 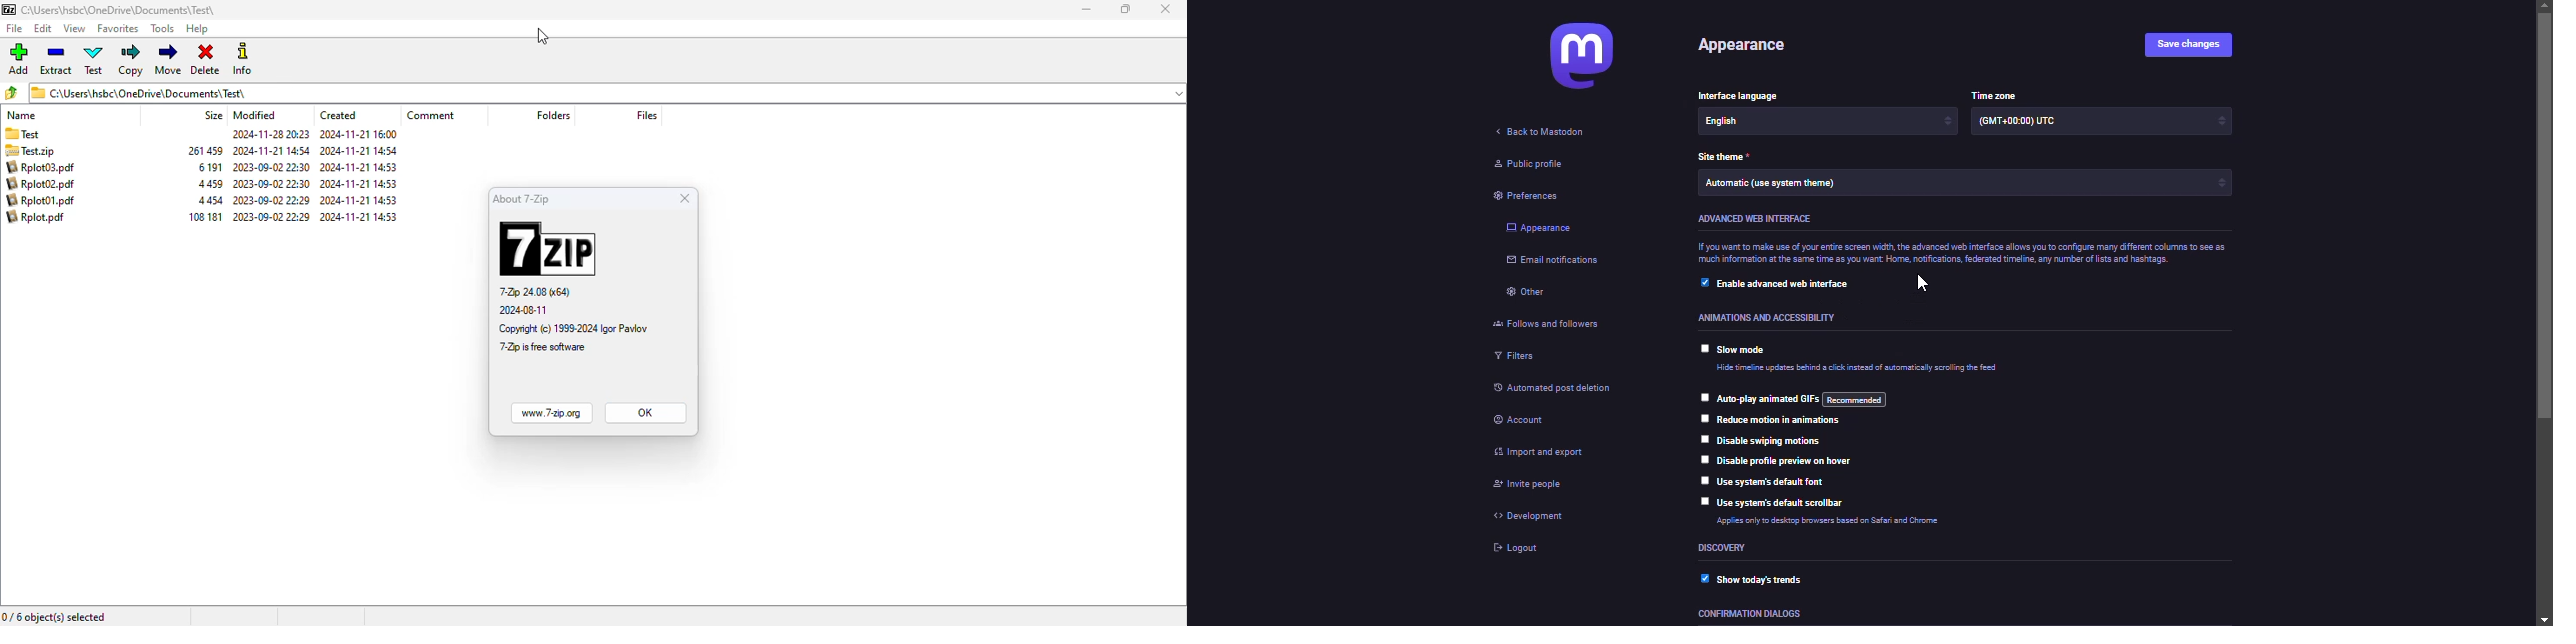 What do you see at coordinates (1701, 398) in the screenshot?
I see `click to select` at bounding box center [1701, 398].